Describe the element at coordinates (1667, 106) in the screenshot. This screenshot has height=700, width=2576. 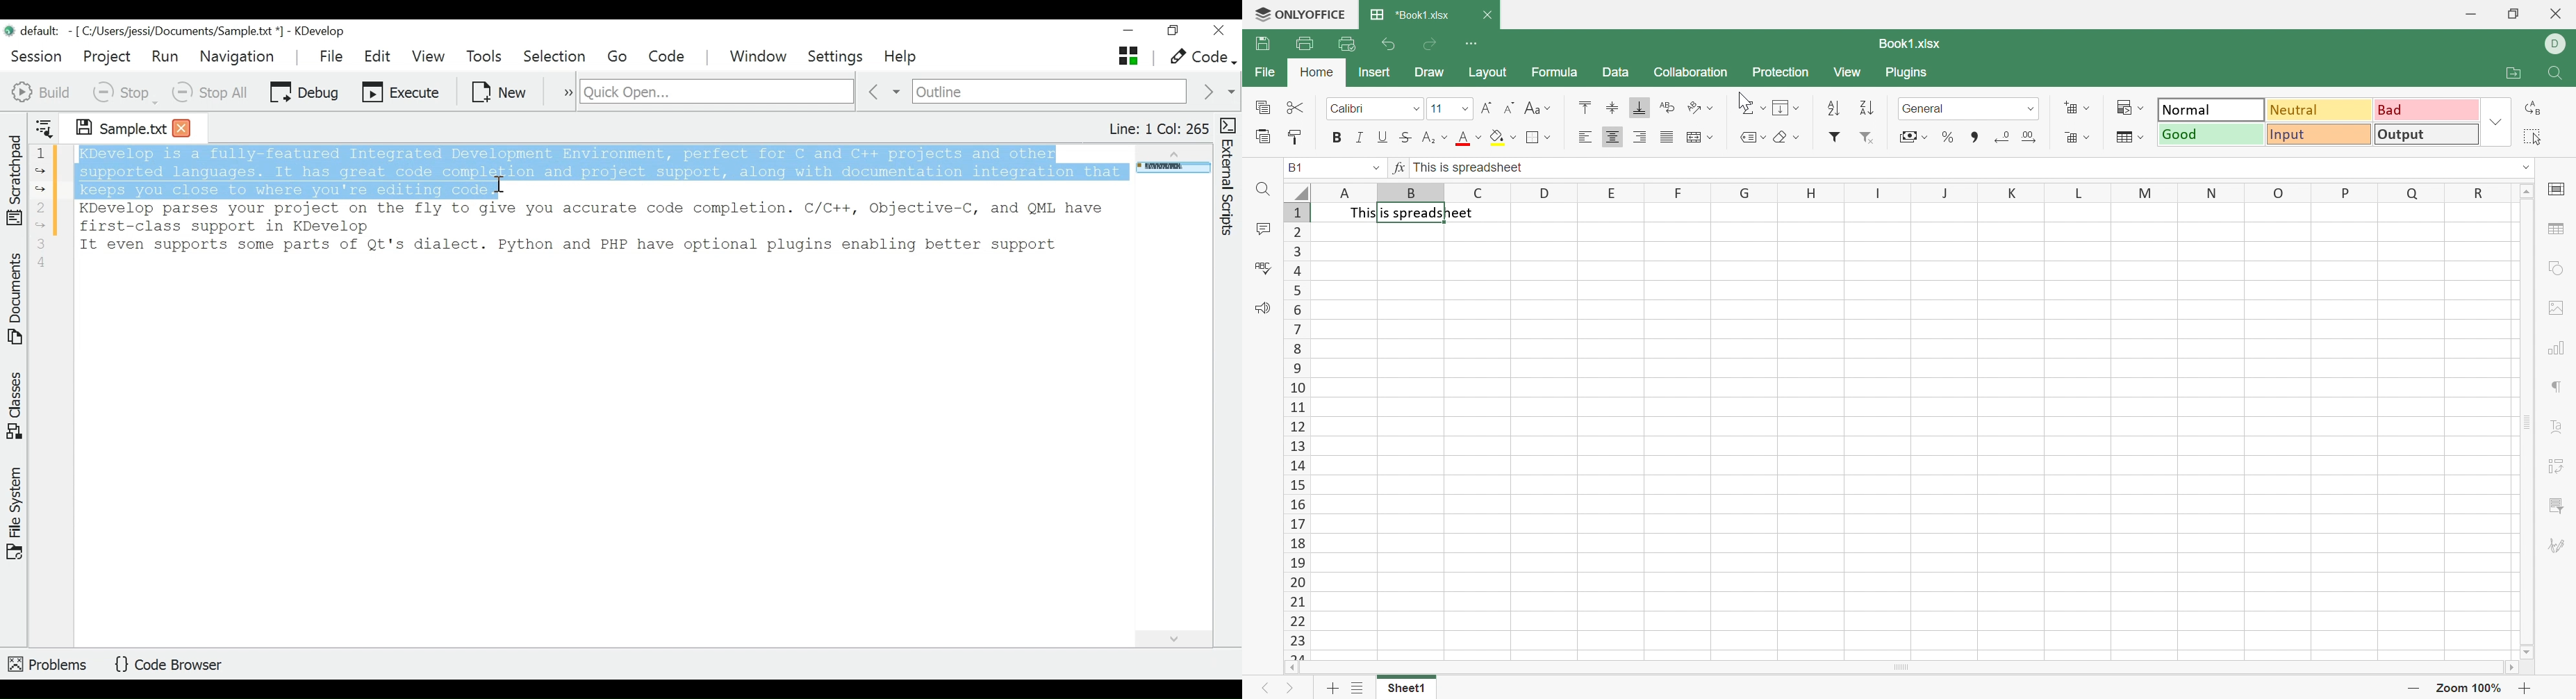
I see `Wrap Text` at that location.